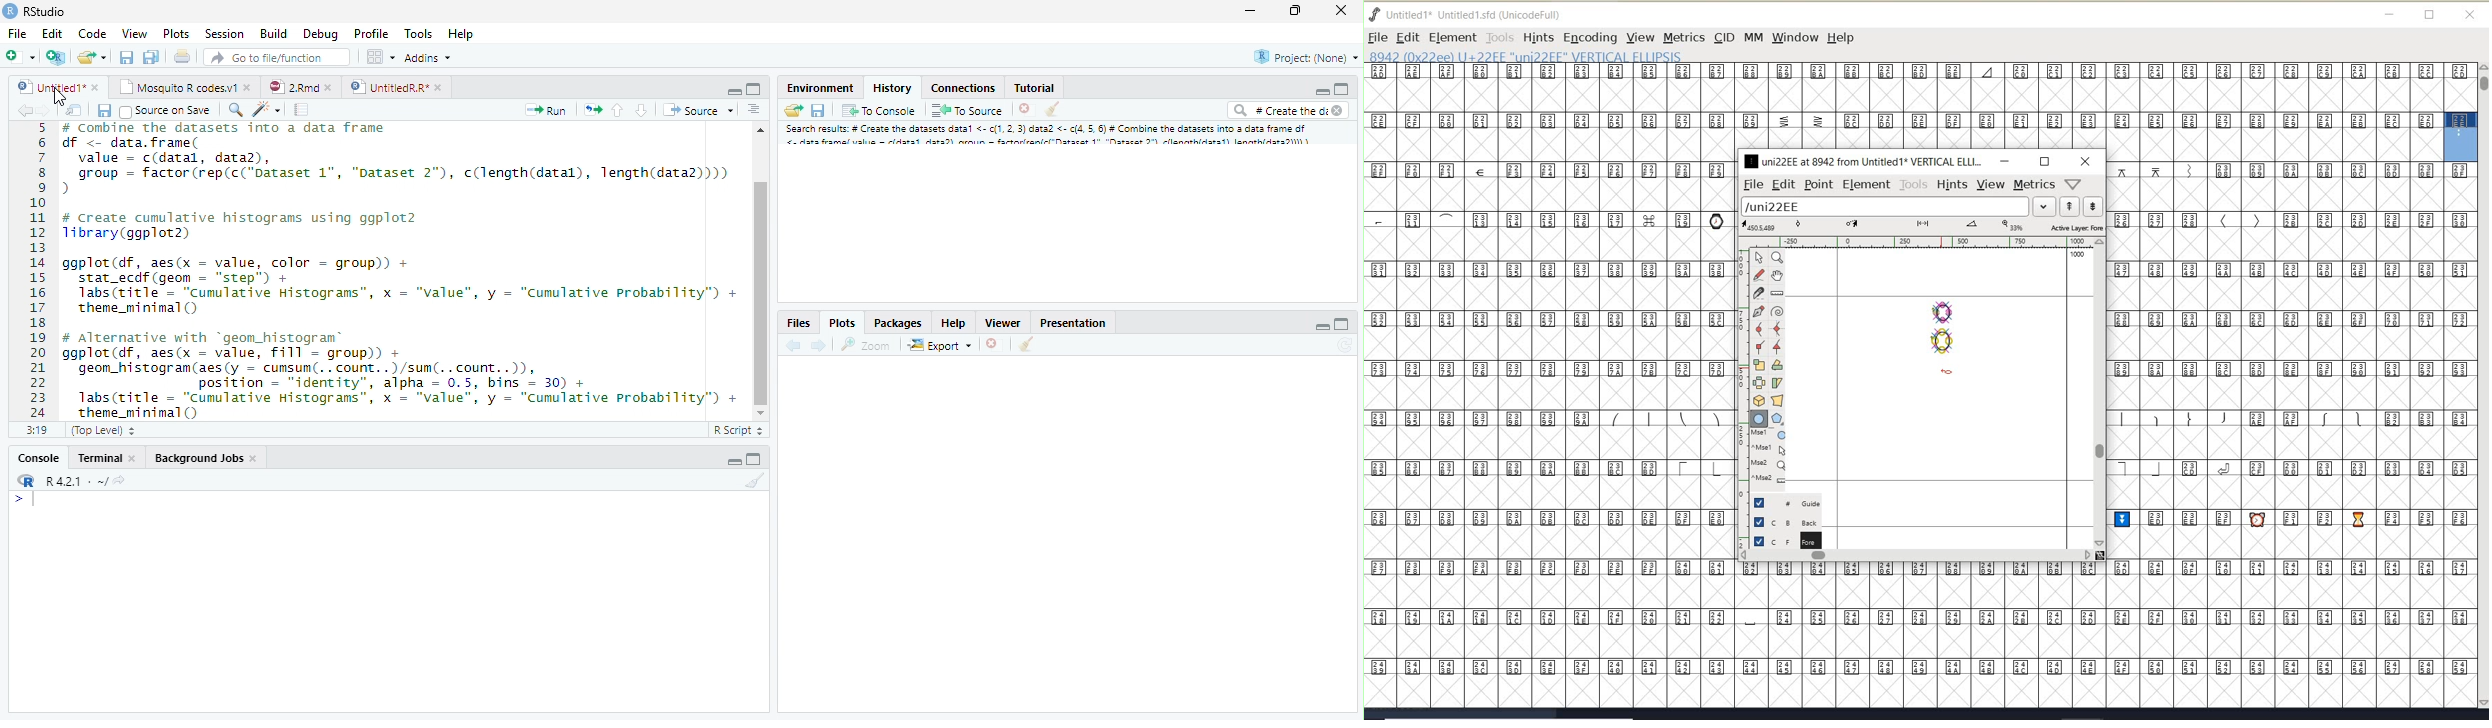  Describe the element at coordinates (275, 58) in the screenshot. I see `Go to file/function` at that location.